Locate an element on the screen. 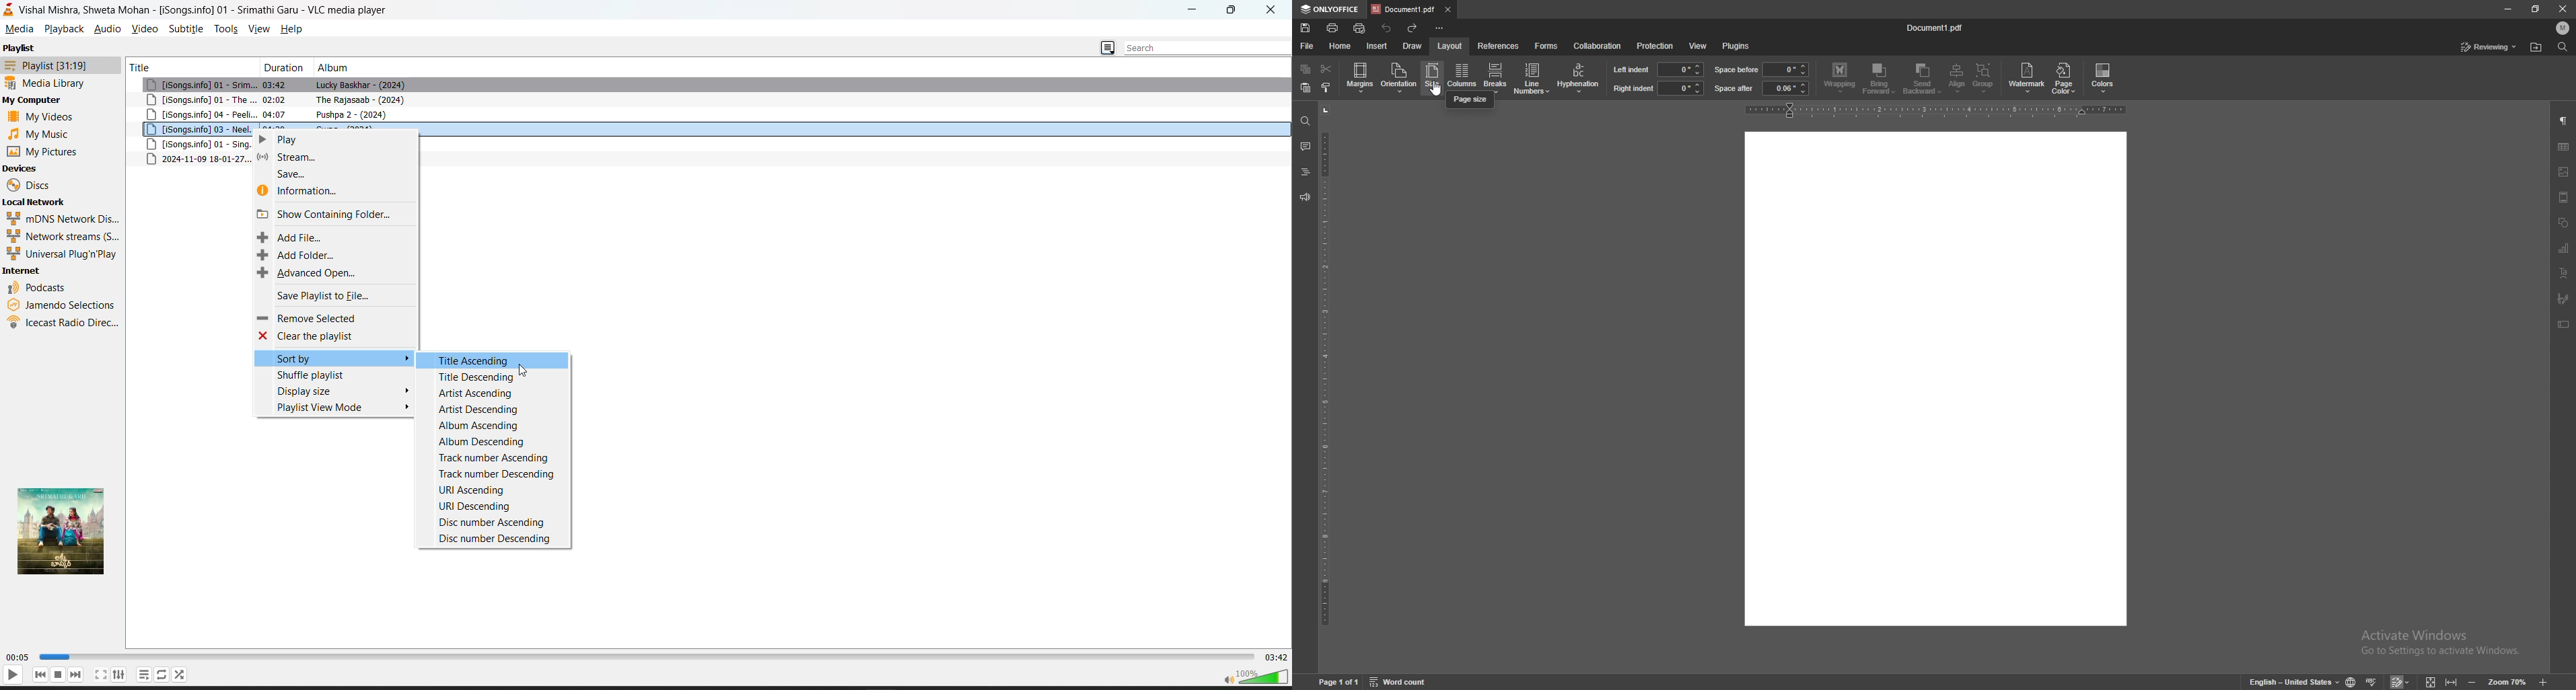  shapes is located at coordinates (2564, 223).